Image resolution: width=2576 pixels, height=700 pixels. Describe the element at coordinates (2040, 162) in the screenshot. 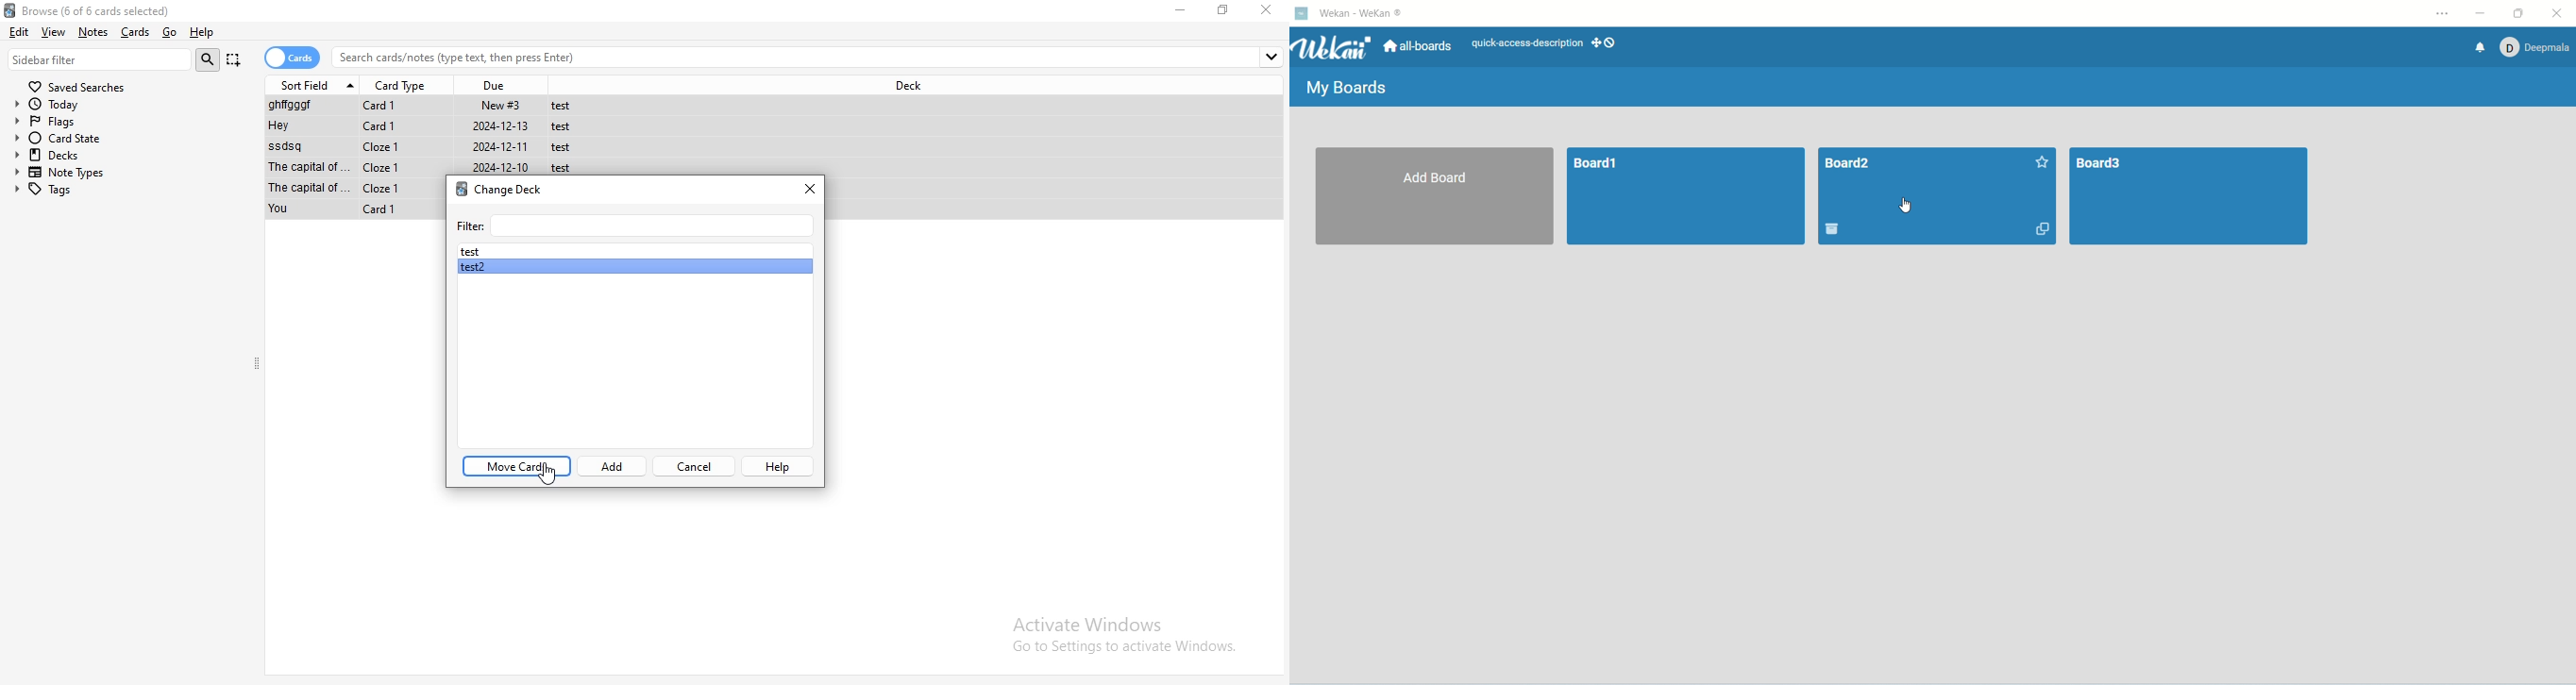

I see `favorite` at that location.